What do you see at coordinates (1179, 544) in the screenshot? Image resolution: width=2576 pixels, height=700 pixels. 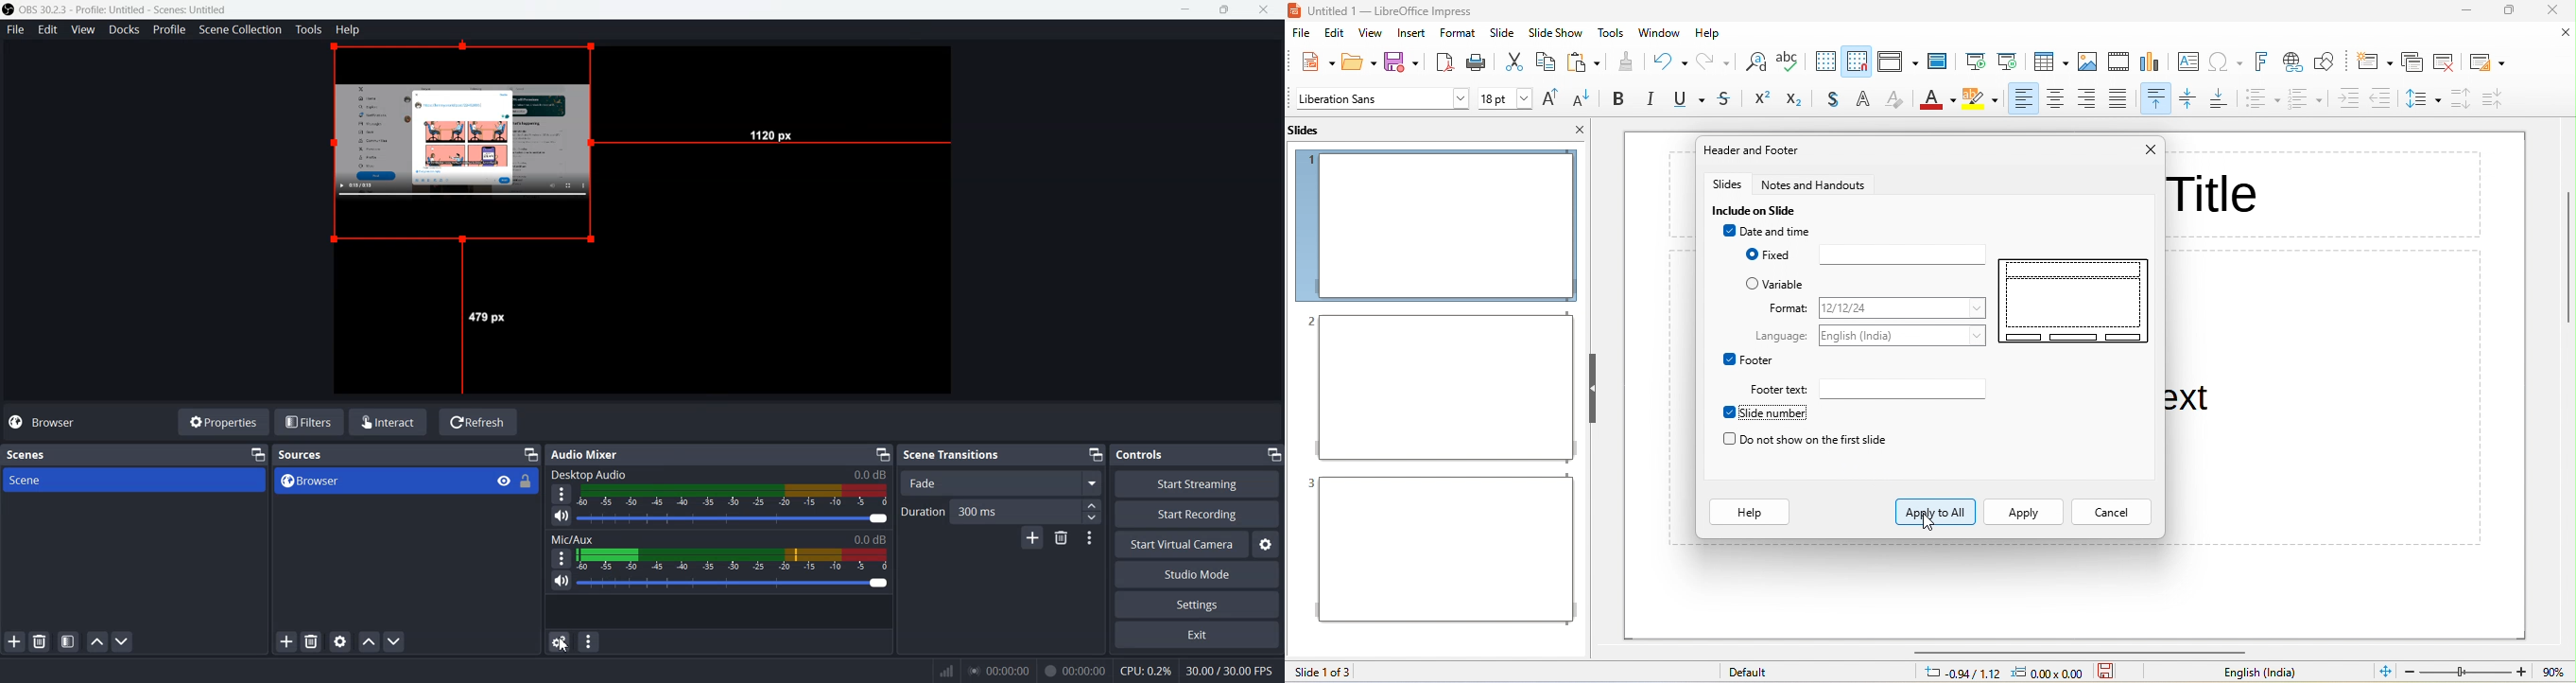 I see `Start Virtual Camera` at bounding box center [1179, 544].